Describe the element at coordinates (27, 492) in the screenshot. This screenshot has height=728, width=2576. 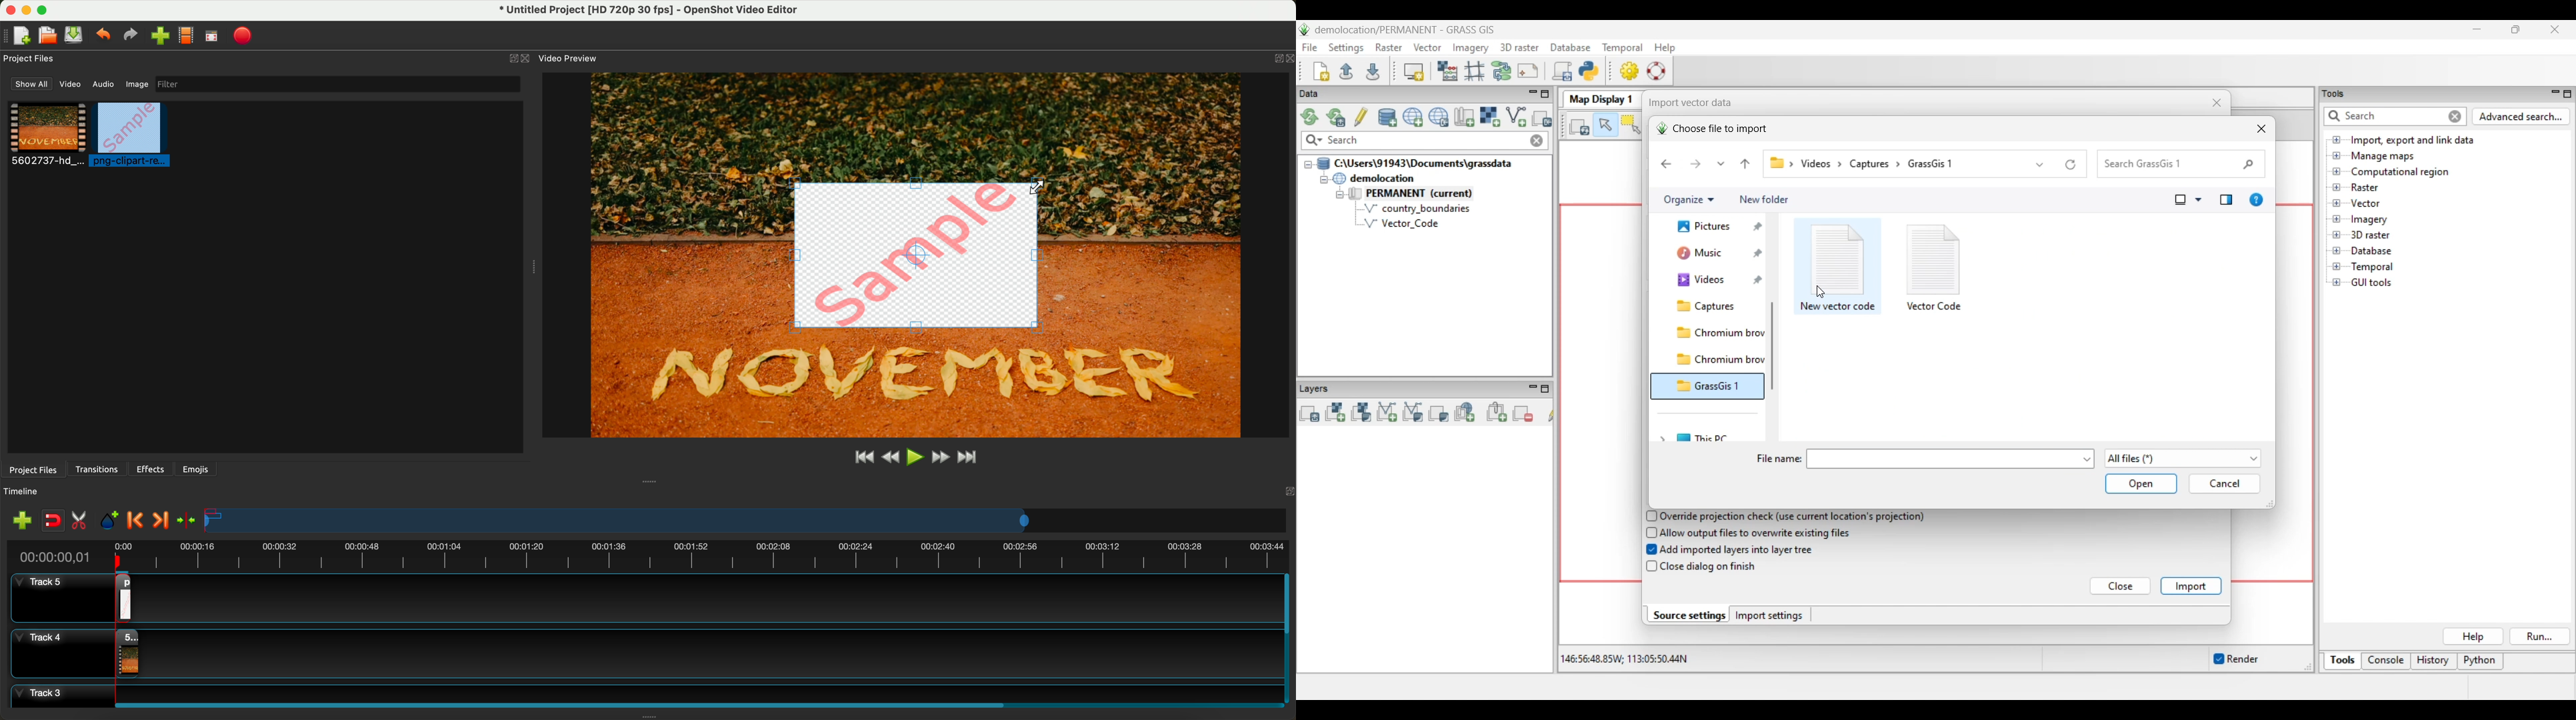
I see `timeline` at that location.